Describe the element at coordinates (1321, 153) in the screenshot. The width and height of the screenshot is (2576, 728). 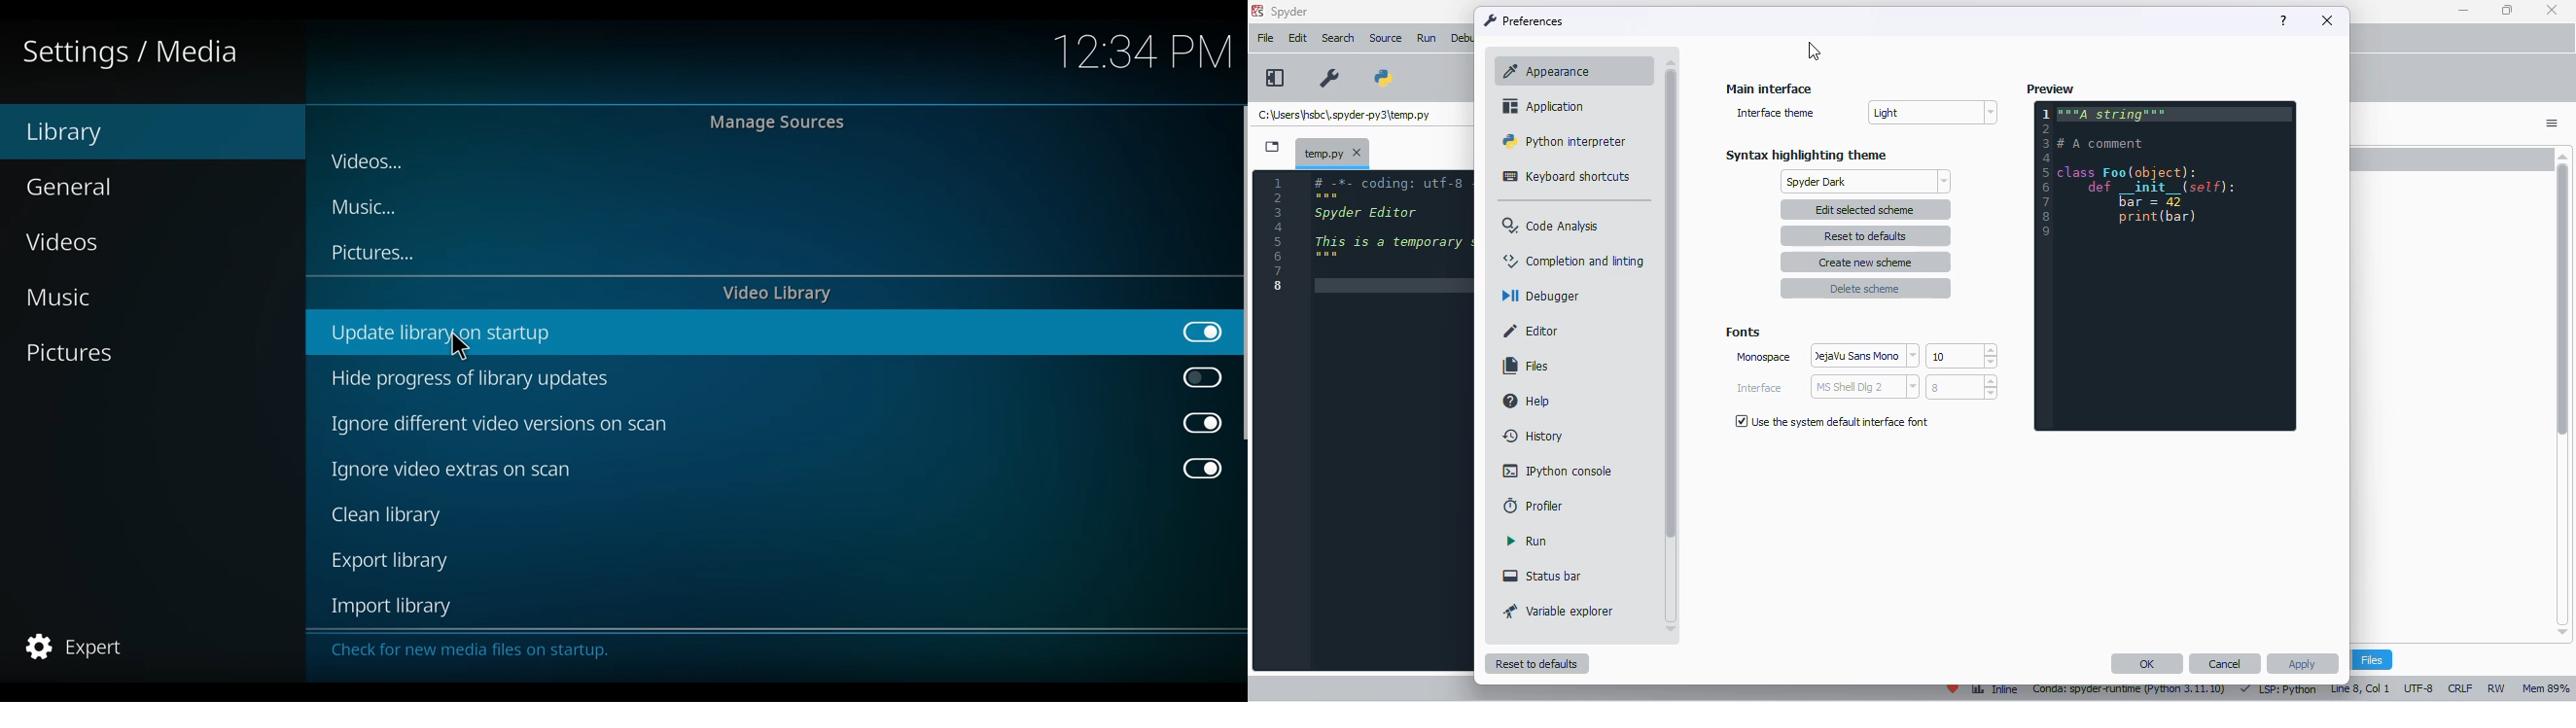
I see `temporary file` at that location.